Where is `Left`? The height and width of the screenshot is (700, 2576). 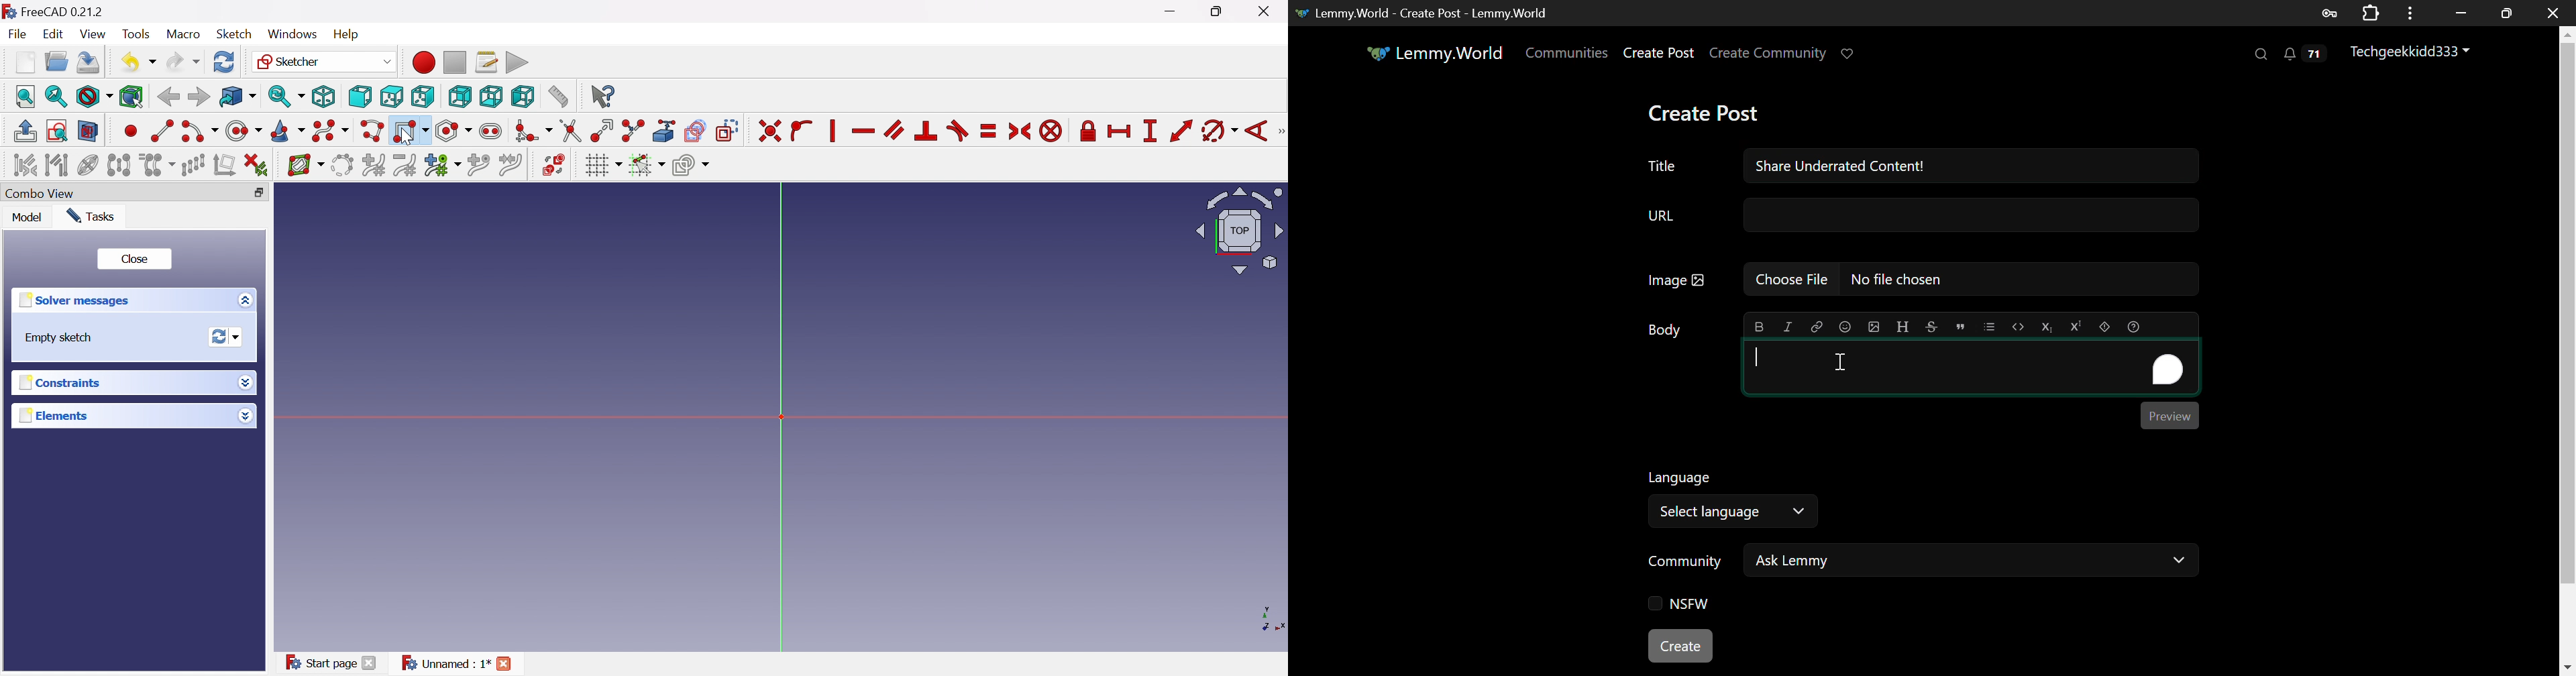
Left is located at coordinates (523, 96).